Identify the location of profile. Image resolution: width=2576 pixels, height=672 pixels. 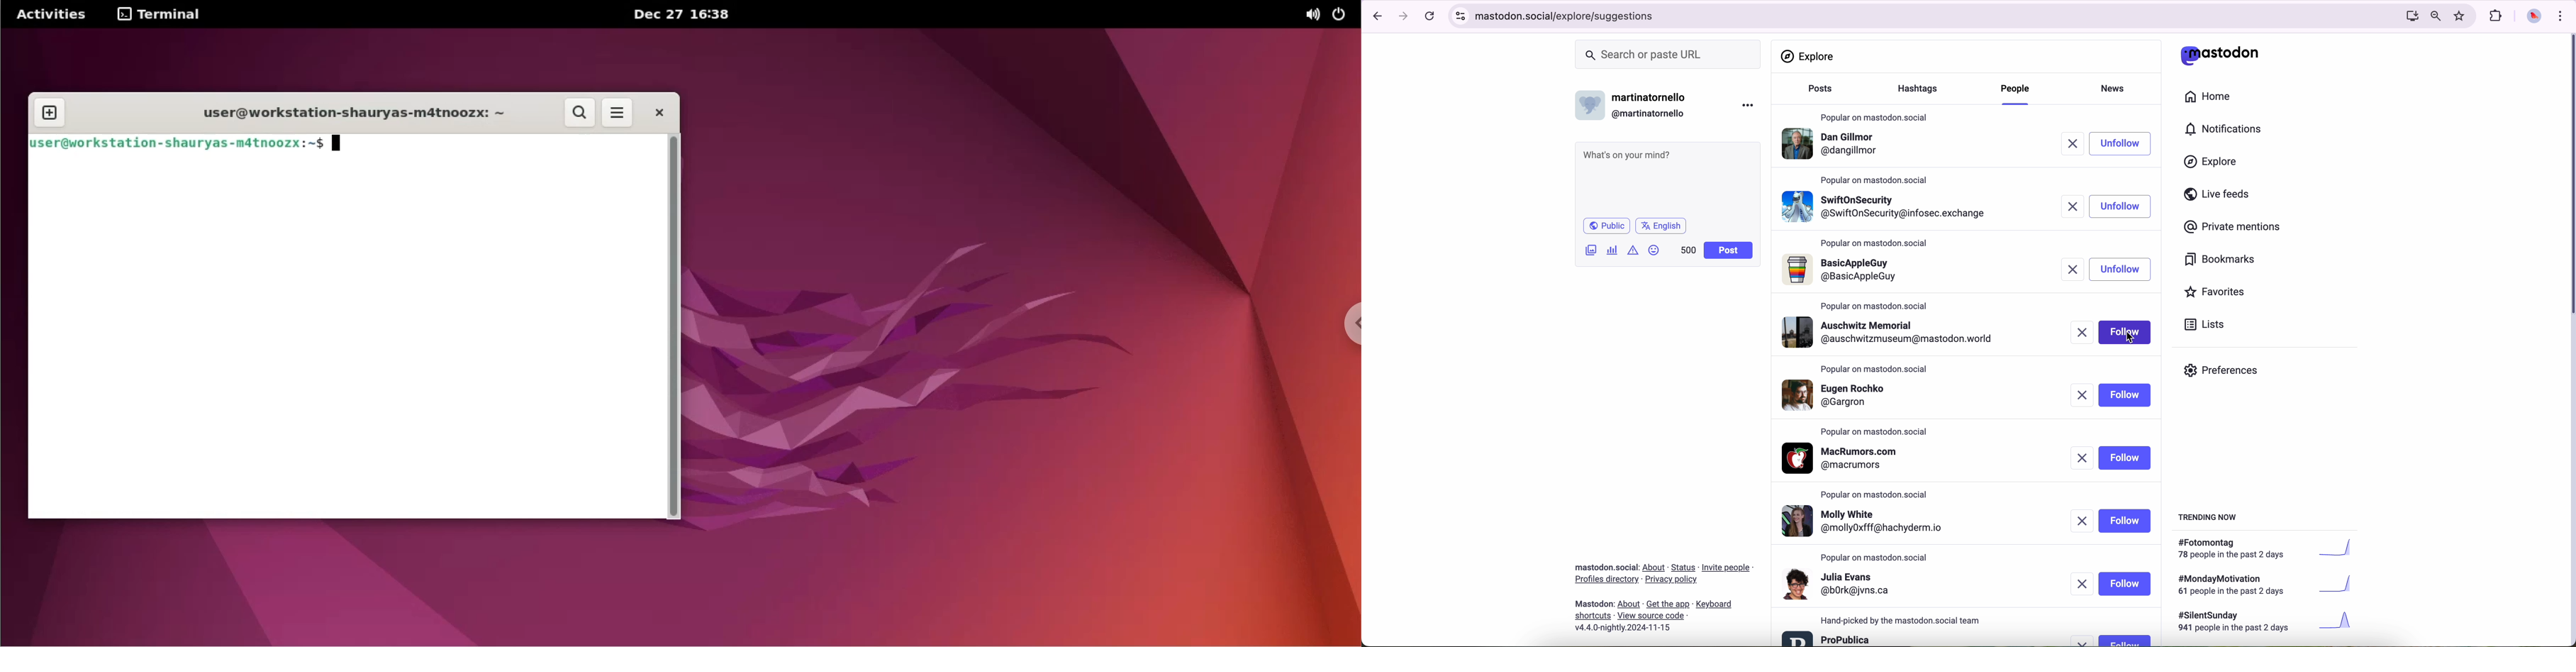
(1894, 332).